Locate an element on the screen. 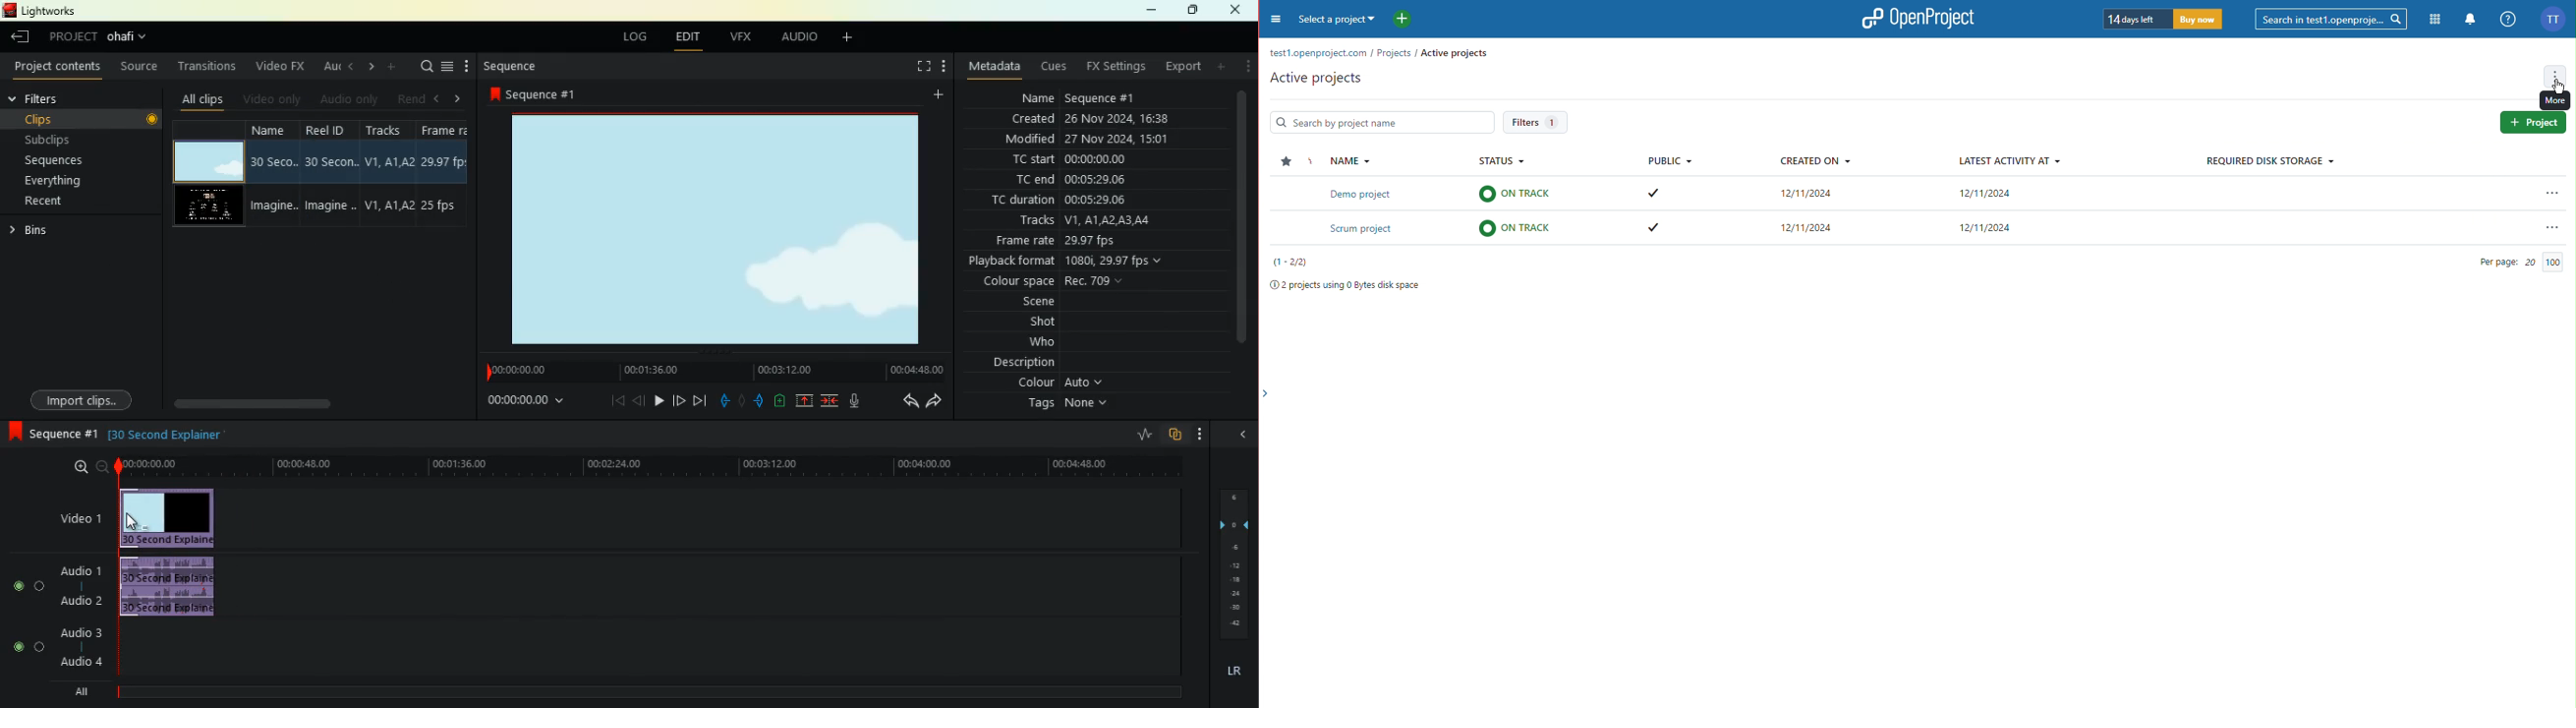 Image resolution: width=2576 pixels, height=728 pixels. created 26 Nov 2024, 16:38 is located at coordinates (1099, 117).